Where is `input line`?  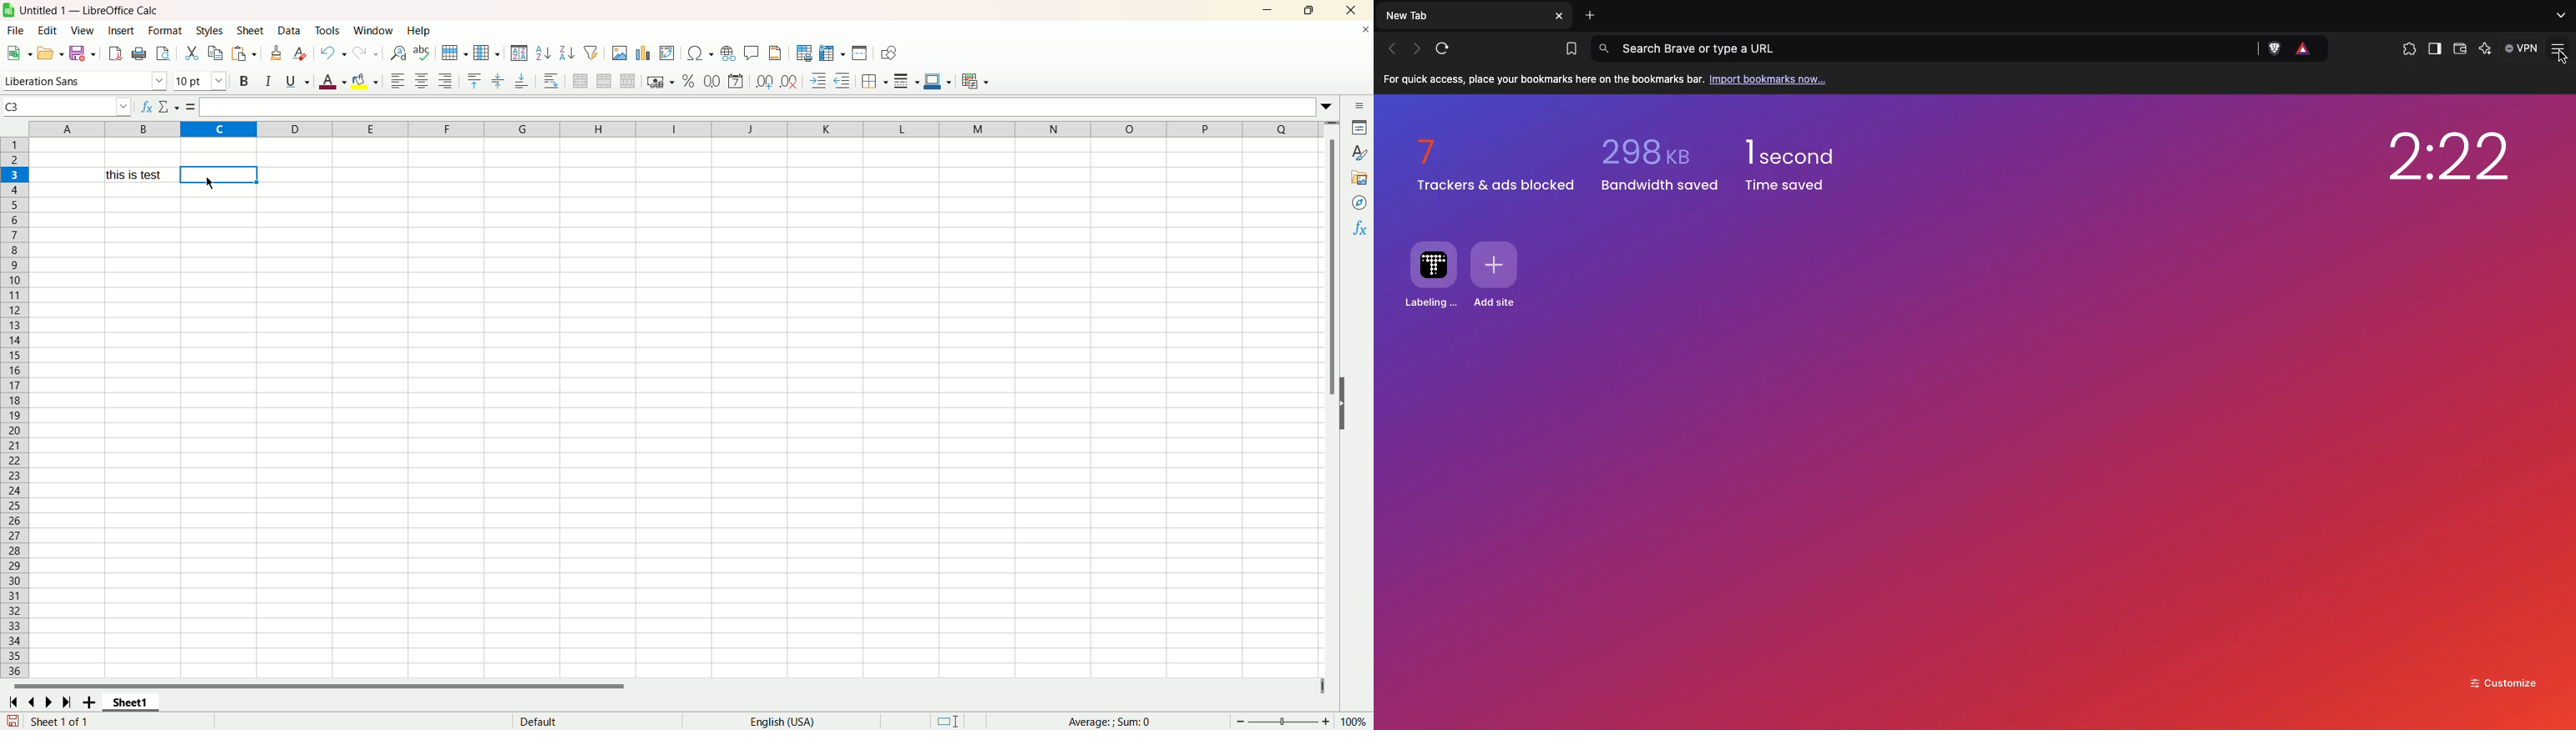 input line is located at coordinates (755, 107).